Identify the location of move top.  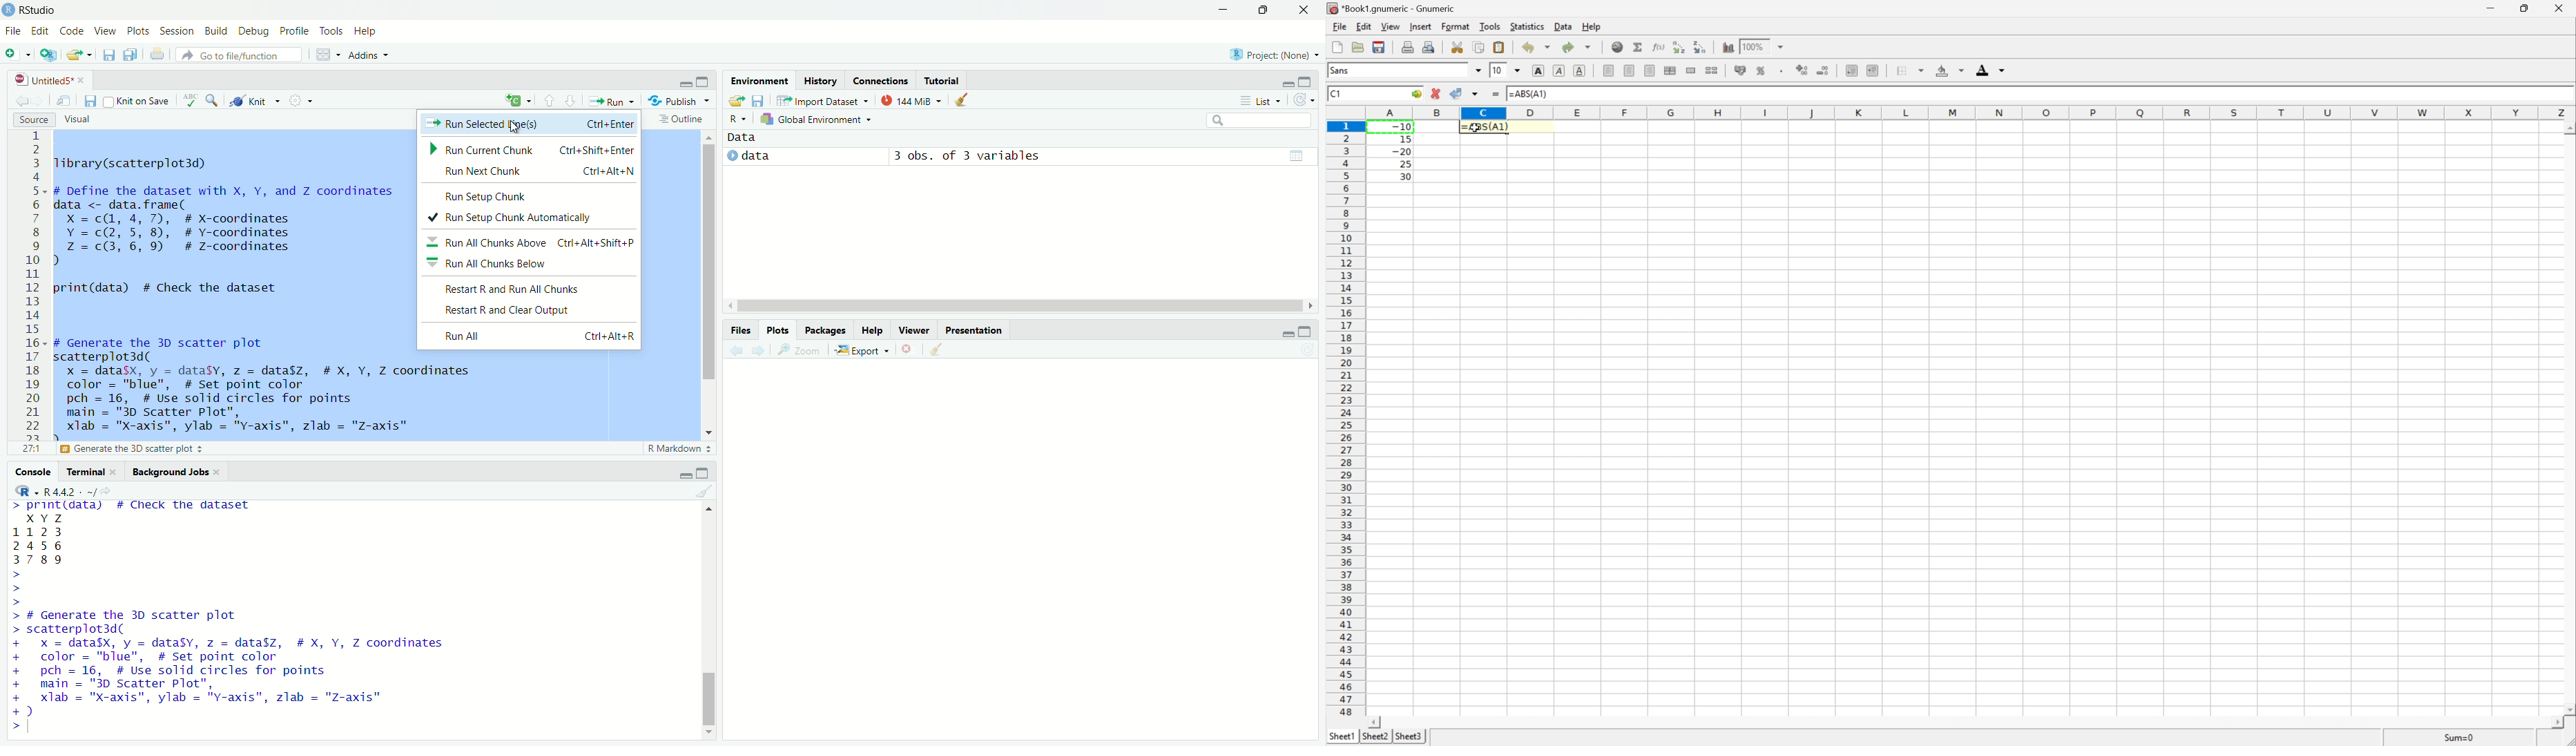
(708, 508).